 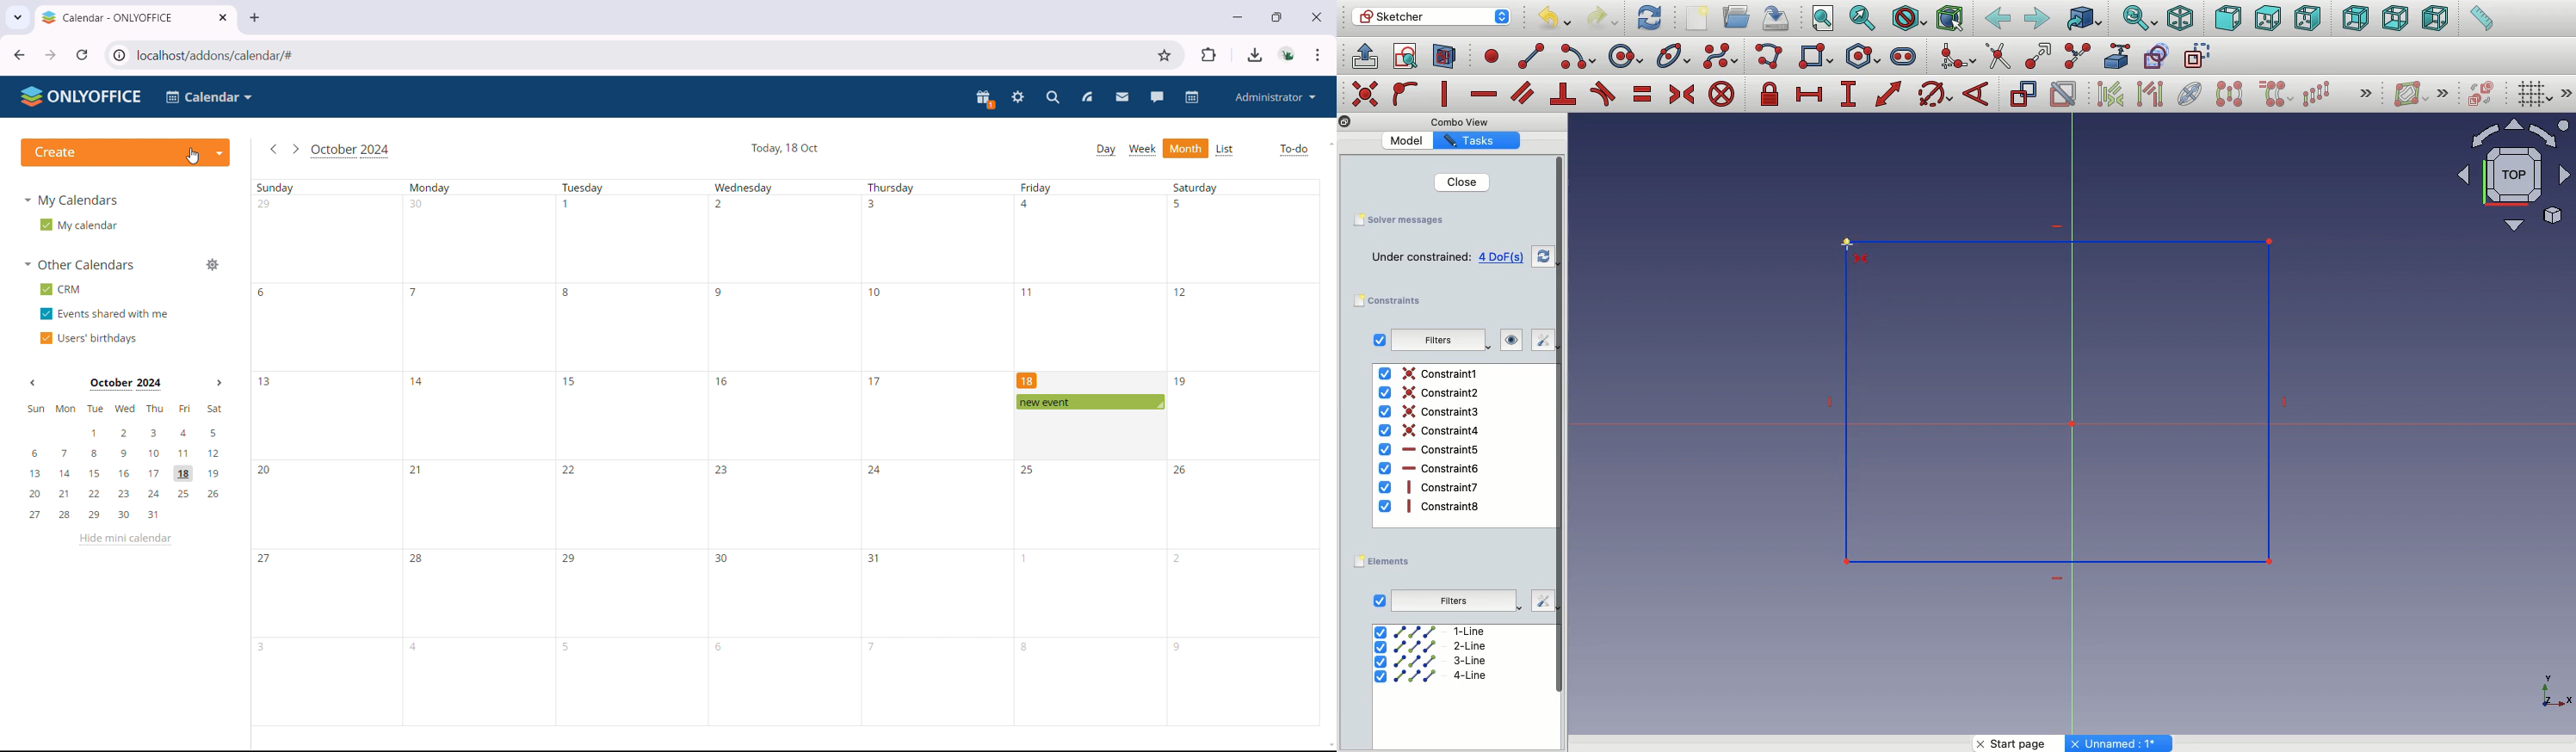 I want to click on 8, so click(x=567, y=292).